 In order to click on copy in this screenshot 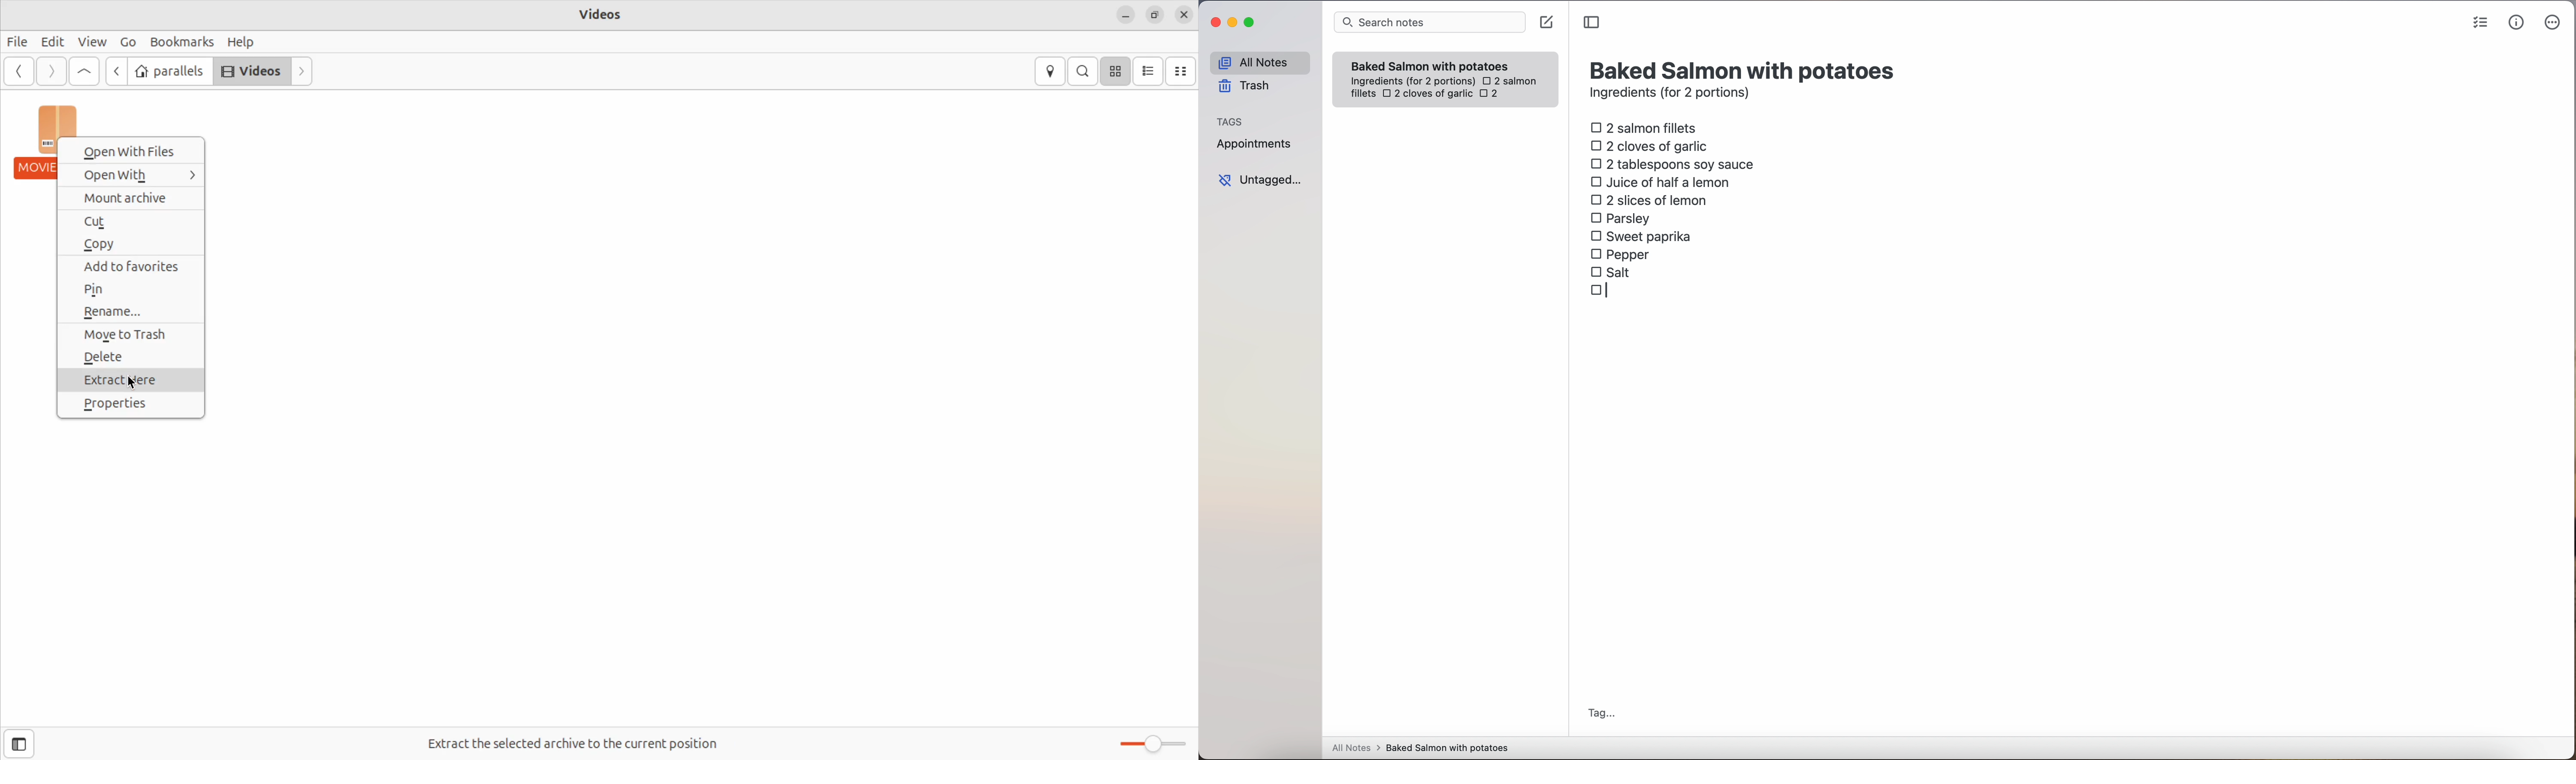, I will do `click(136, 245)`.